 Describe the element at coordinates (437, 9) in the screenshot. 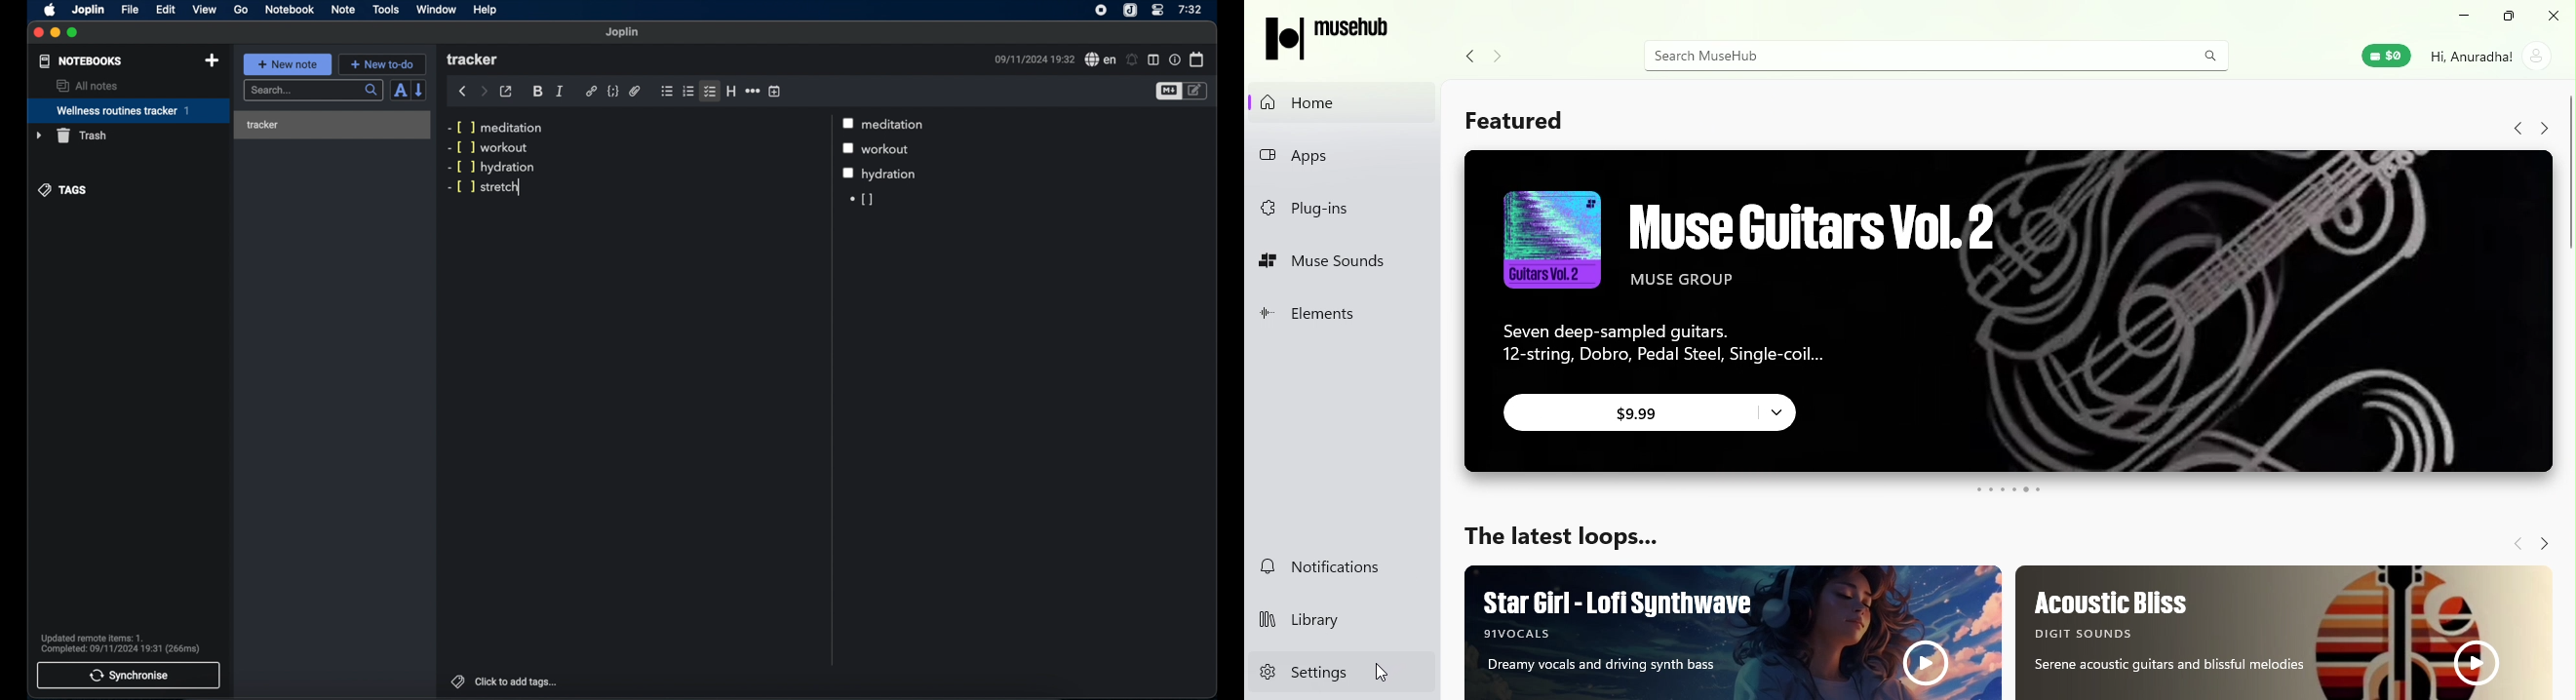

I see `window` at that location.